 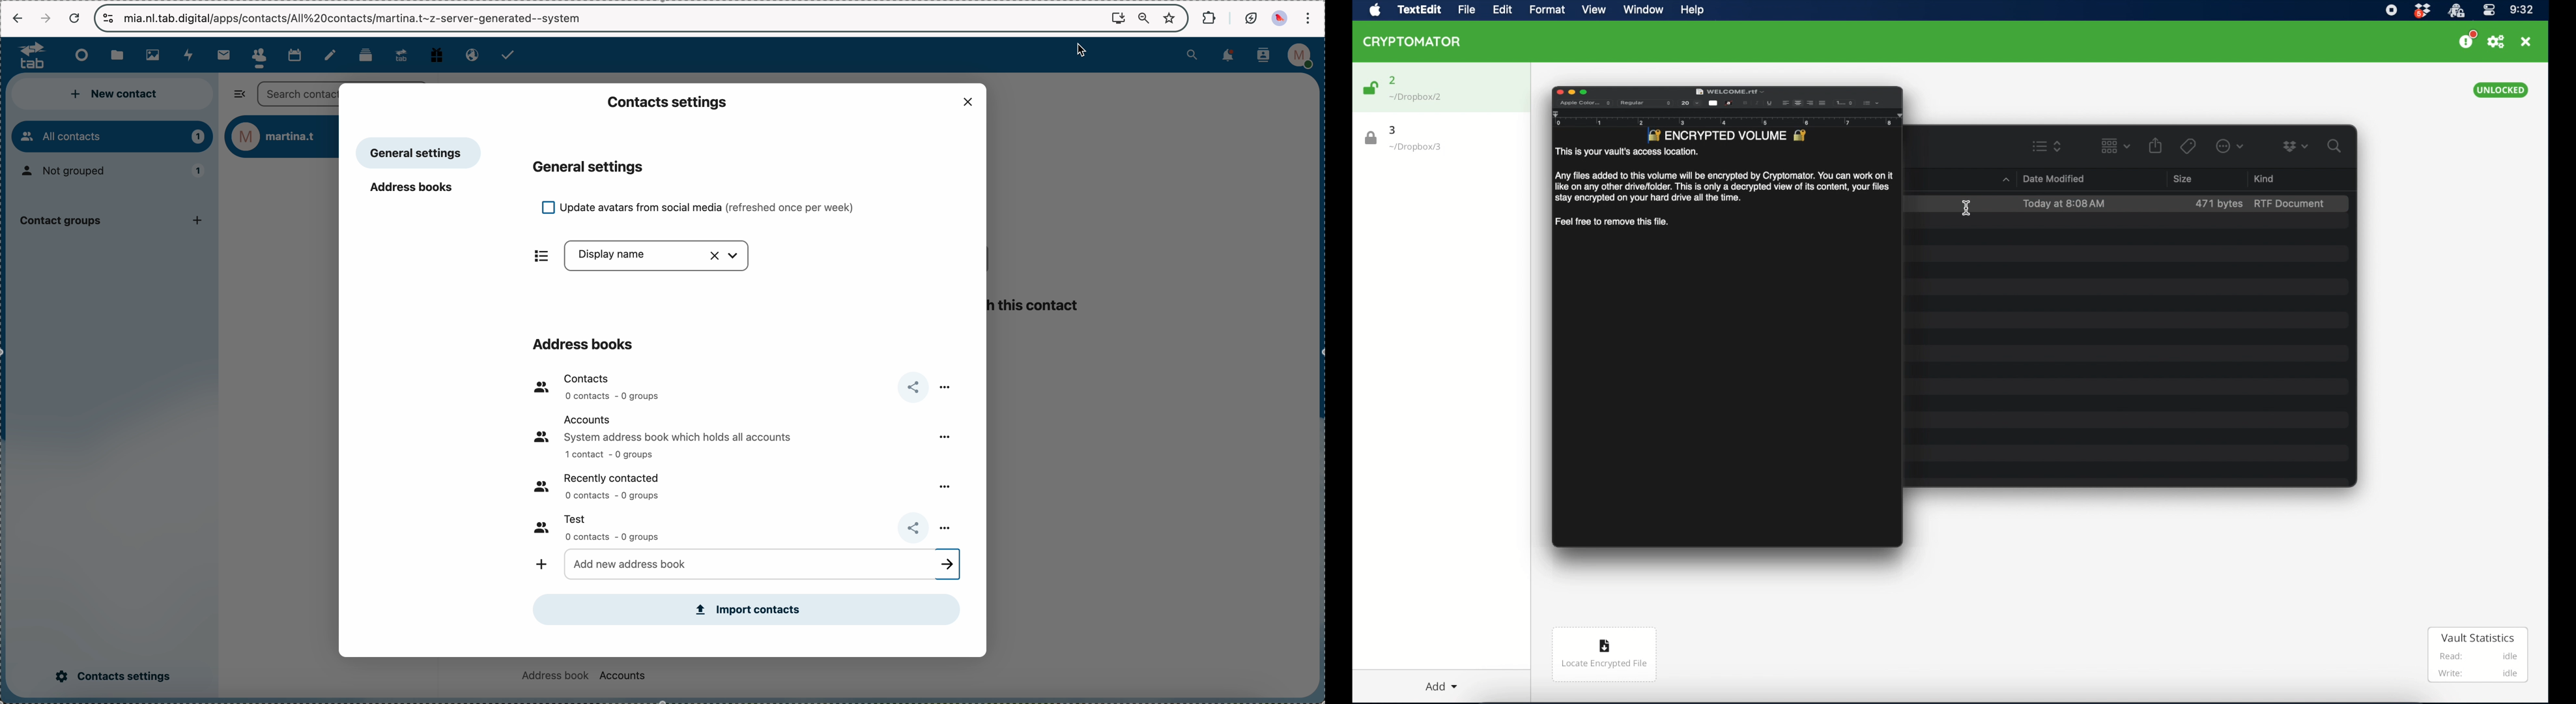 I want to click on cancel, so click(x=75, y=18).